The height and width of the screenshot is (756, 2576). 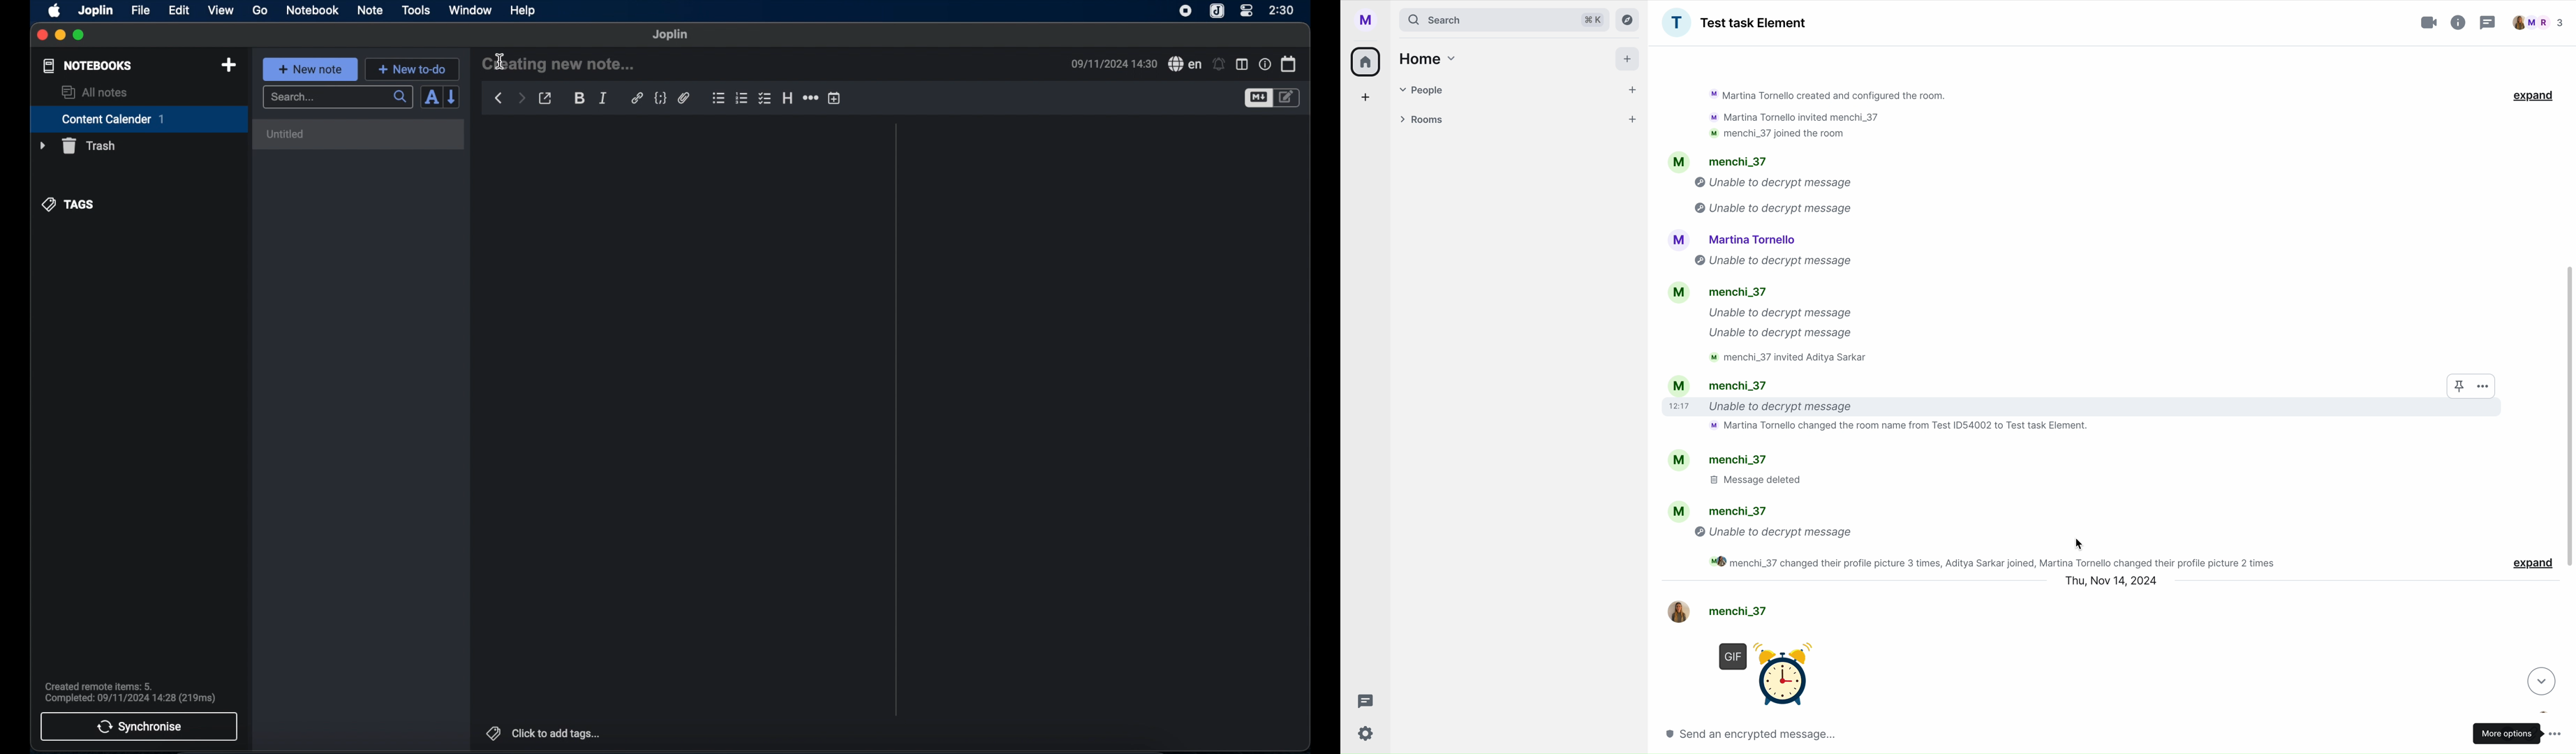 I want to click on menchi_37, so click(x=1732, y=608).